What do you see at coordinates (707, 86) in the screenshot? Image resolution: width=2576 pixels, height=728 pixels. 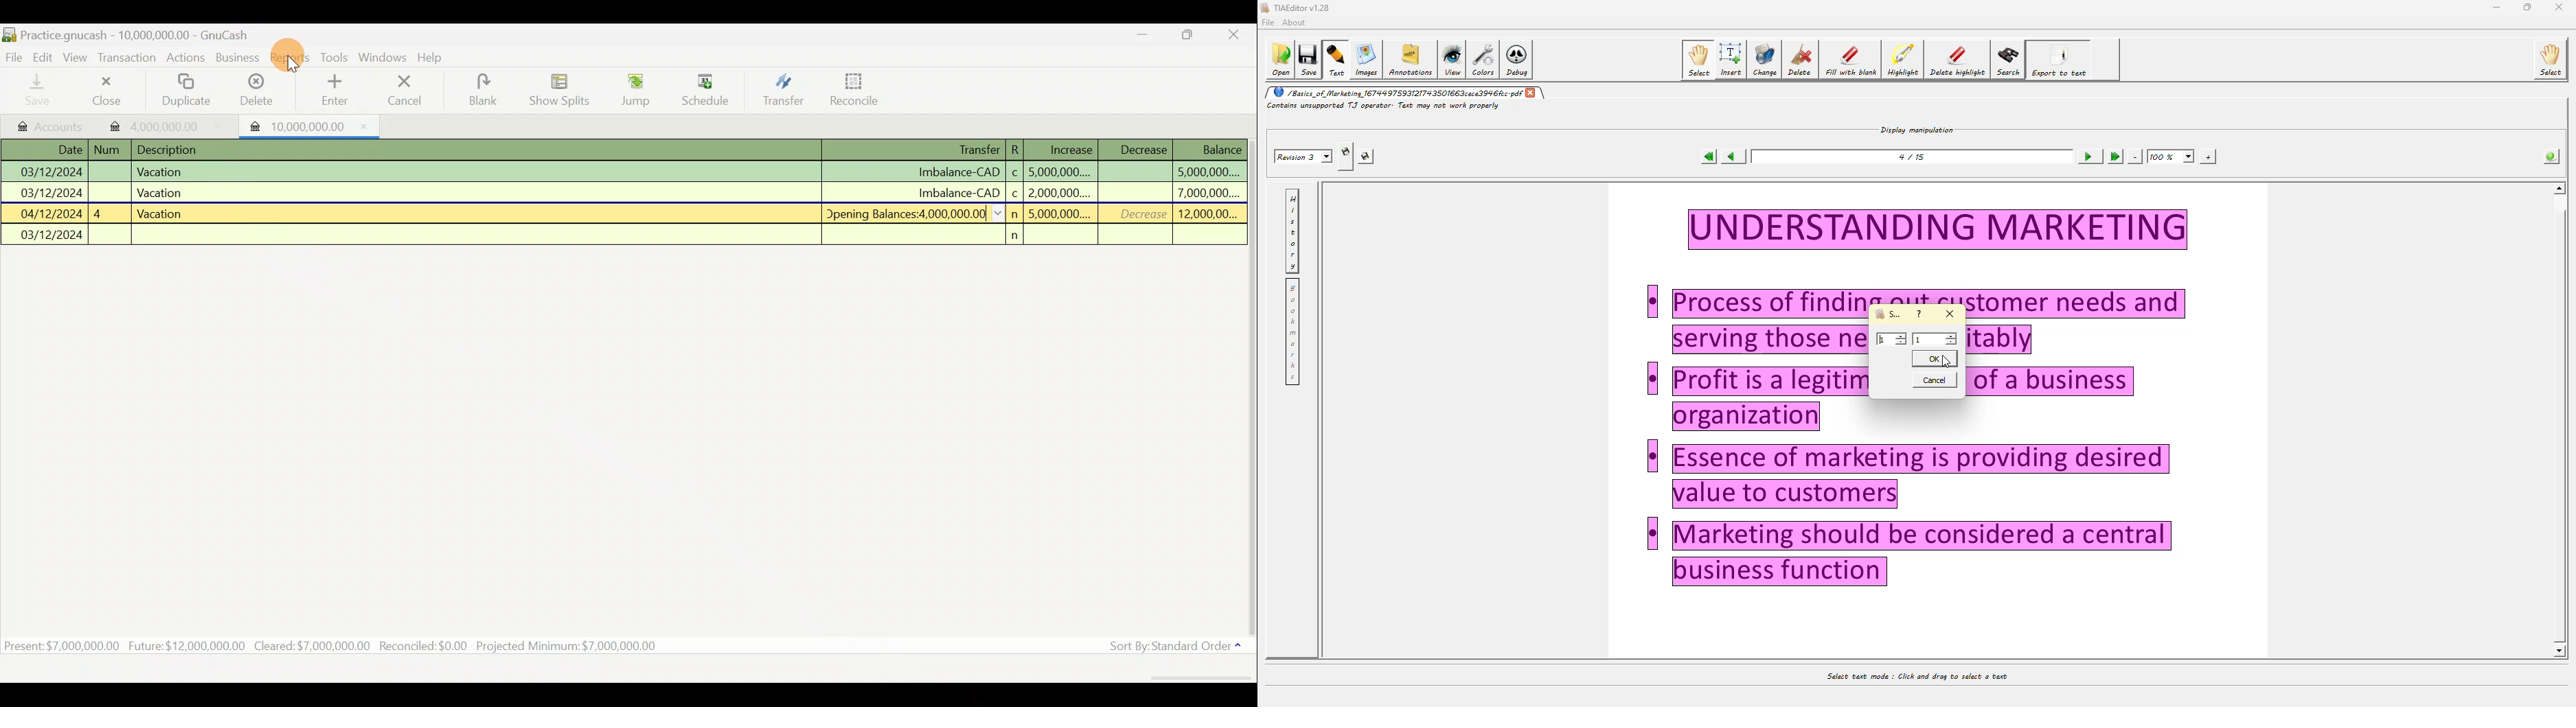 I see `Schedule` at bounding box center [707, 86].